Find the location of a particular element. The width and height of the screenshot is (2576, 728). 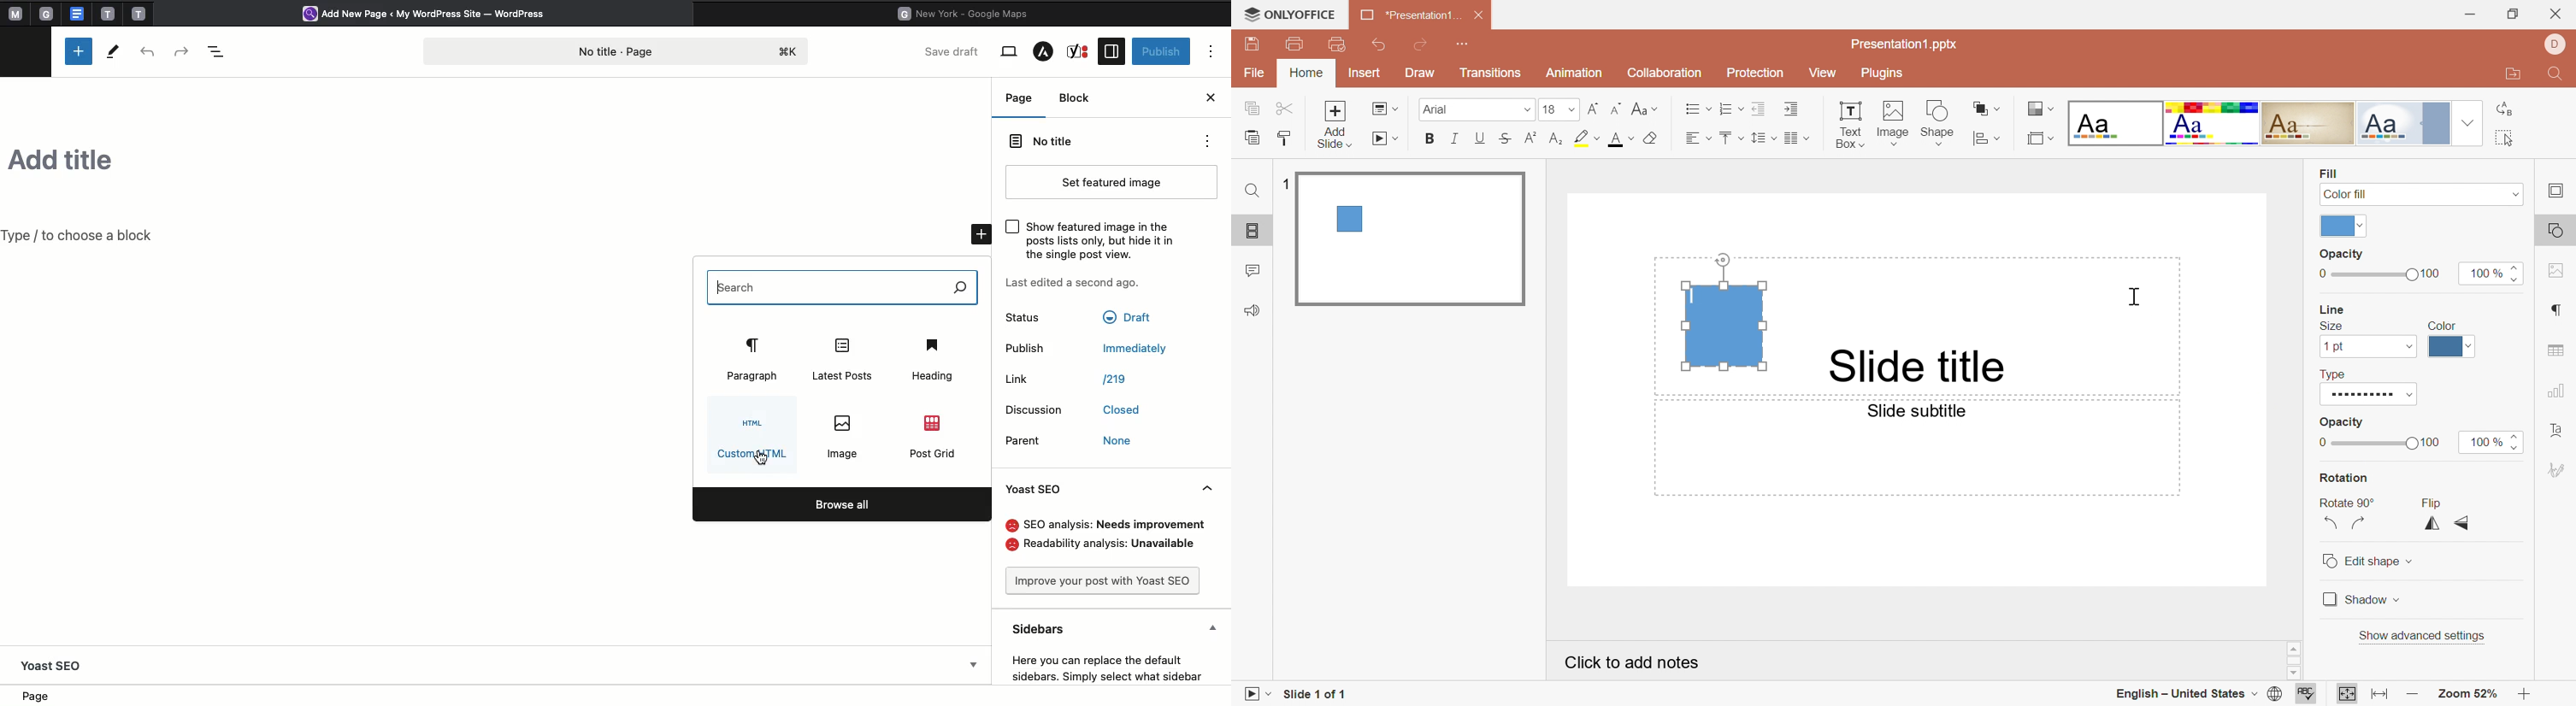

Start slideshow is located at coordinates (1387, 139).